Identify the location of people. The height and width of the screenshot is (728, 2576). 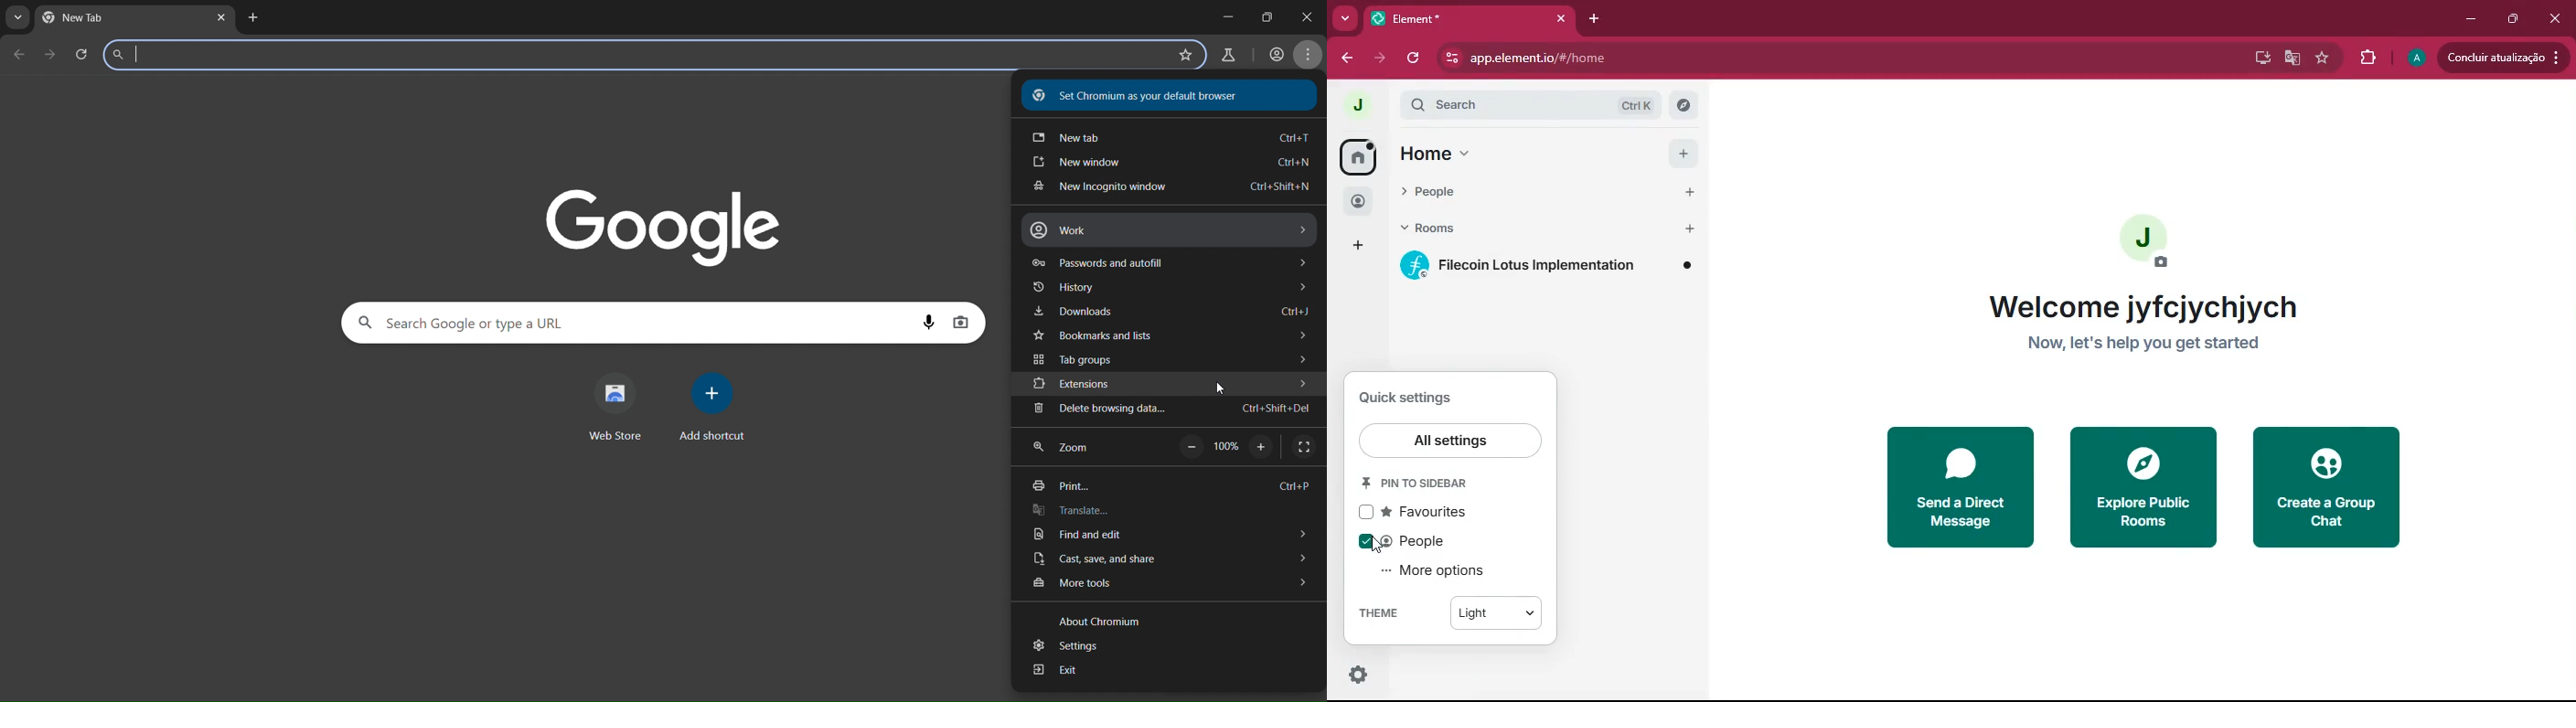
(1523, 194).